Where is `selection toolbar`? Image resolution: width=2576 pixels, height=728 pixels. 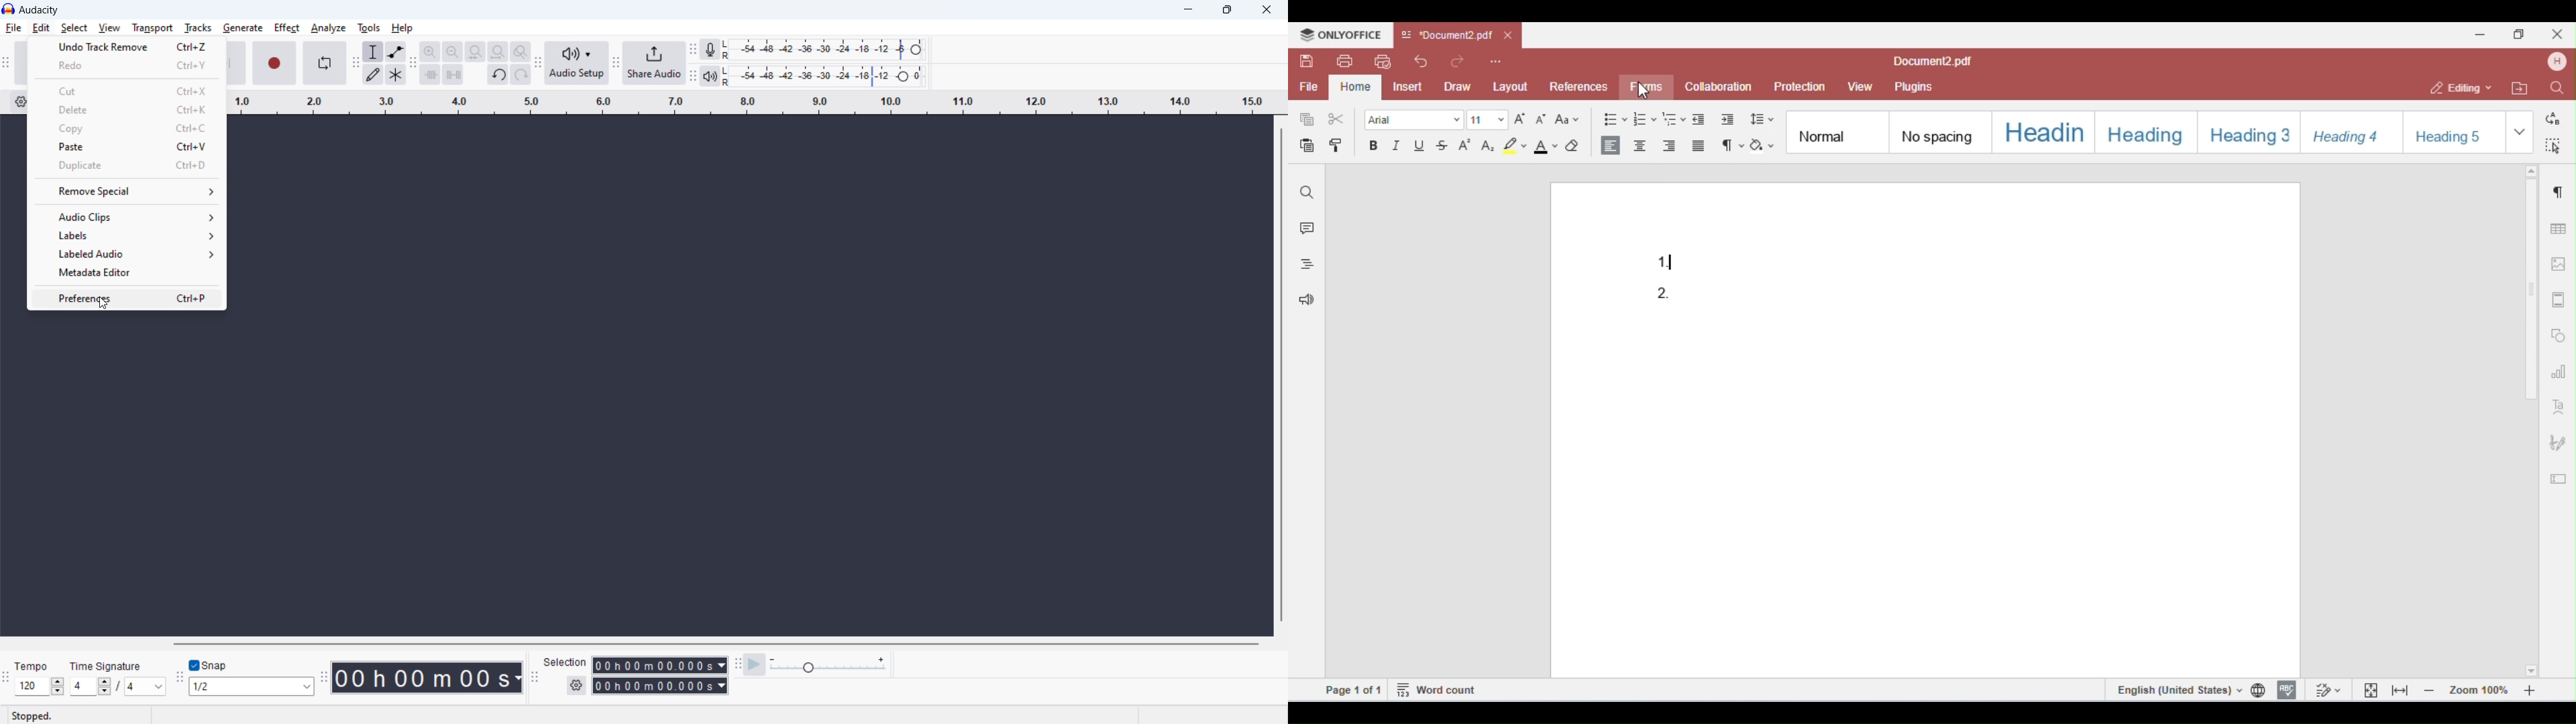
selection toolbar is located at coordinates (535, 677).